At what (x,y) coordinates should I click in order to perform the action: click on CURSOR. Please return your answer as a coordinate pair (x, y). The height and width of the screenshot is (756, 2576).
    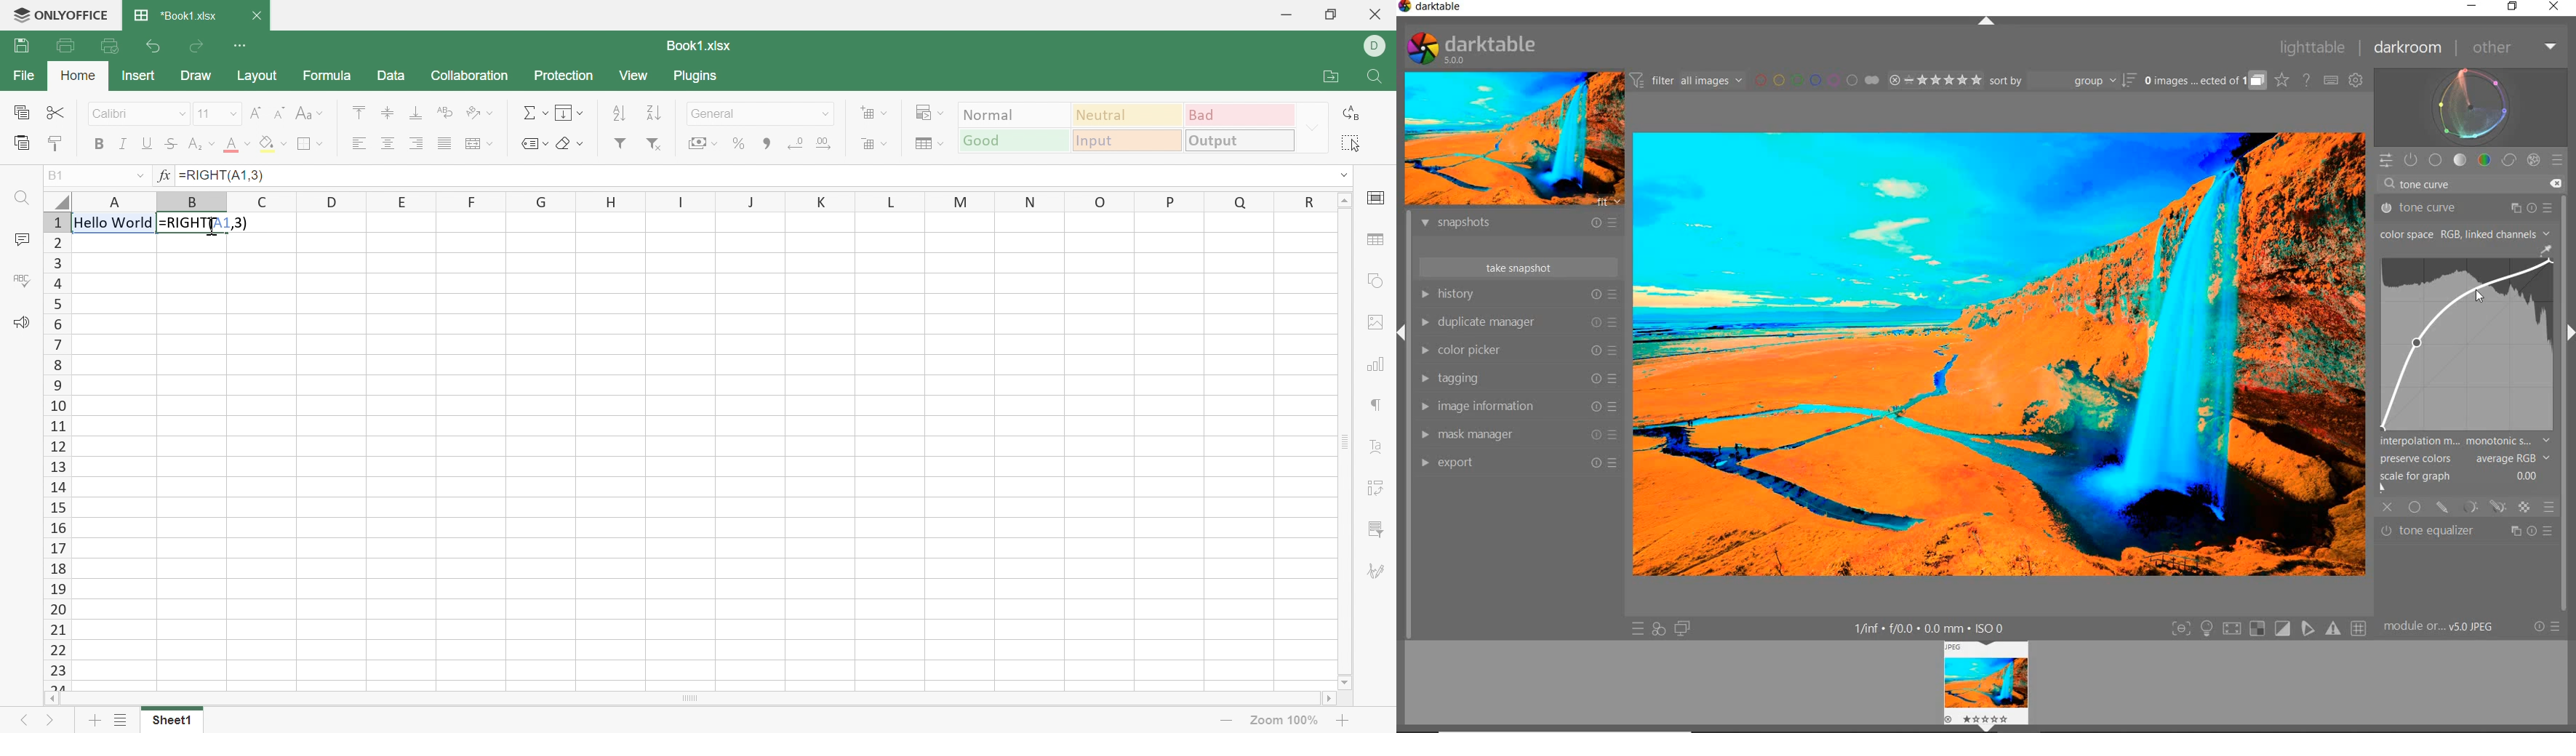
    Looking at the image, I should click on (2419, 344).